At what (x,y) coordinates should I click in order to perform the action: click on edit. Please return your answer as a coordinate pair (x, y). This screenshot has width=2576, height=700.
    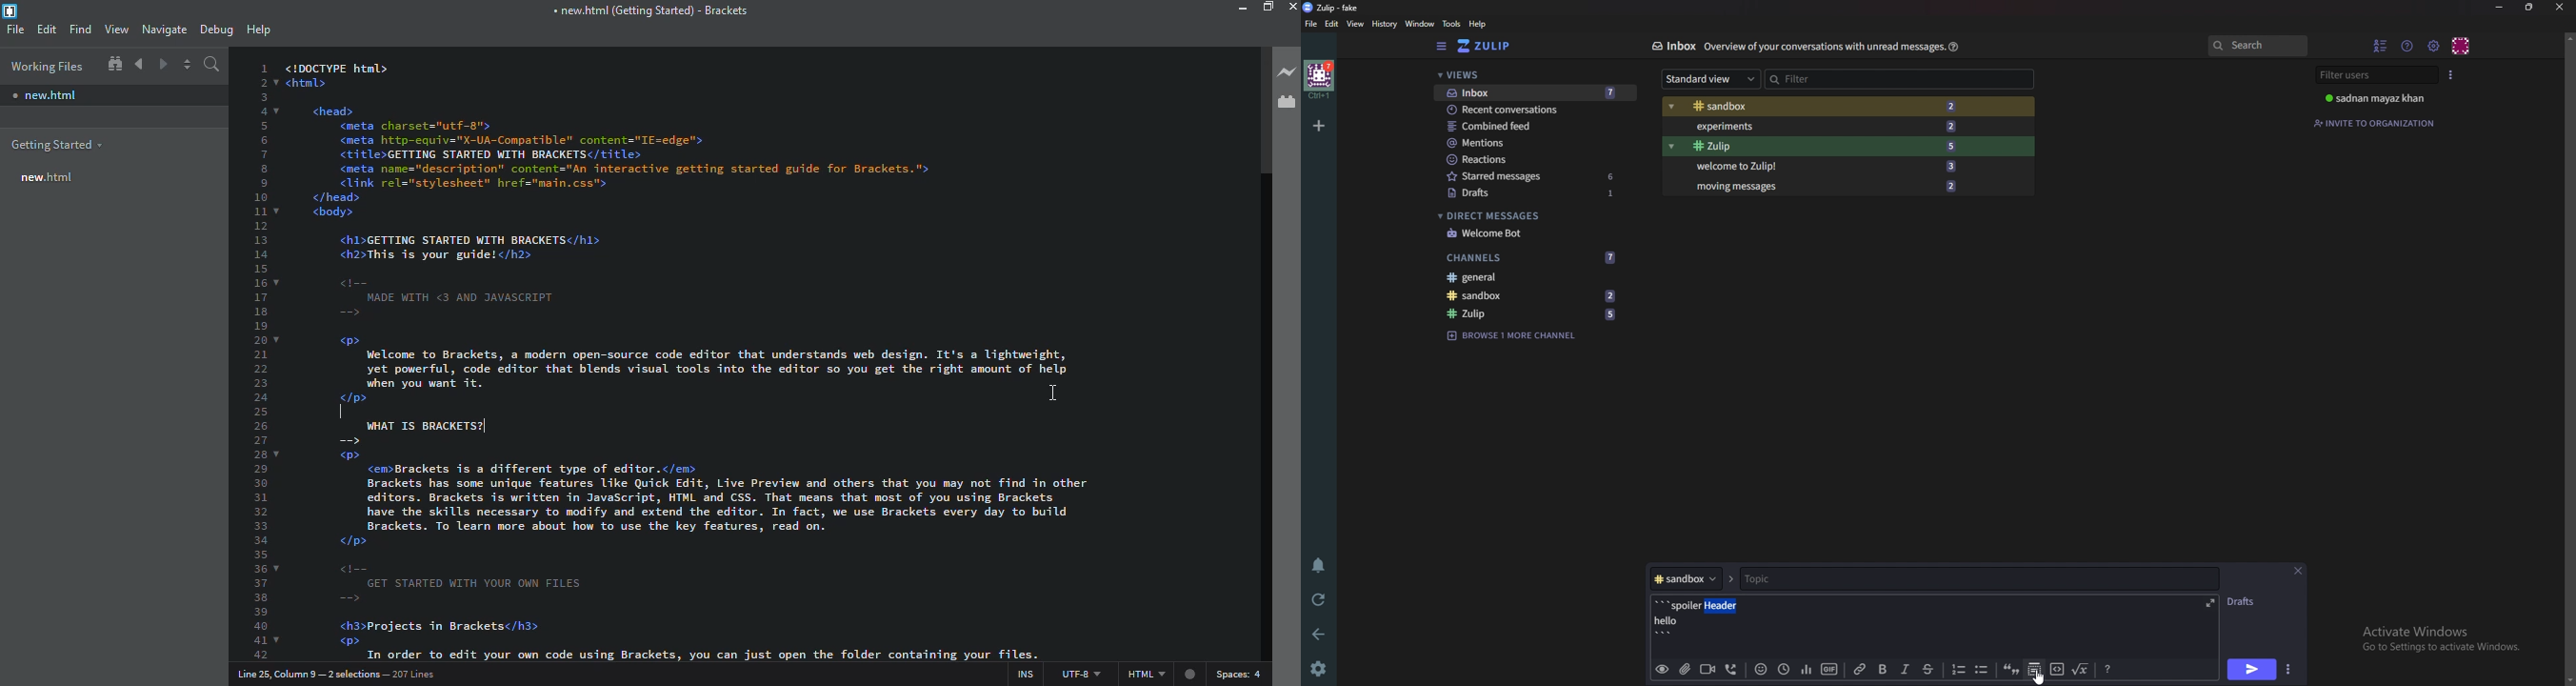
    Looking at the image, I should click on (47, 29).